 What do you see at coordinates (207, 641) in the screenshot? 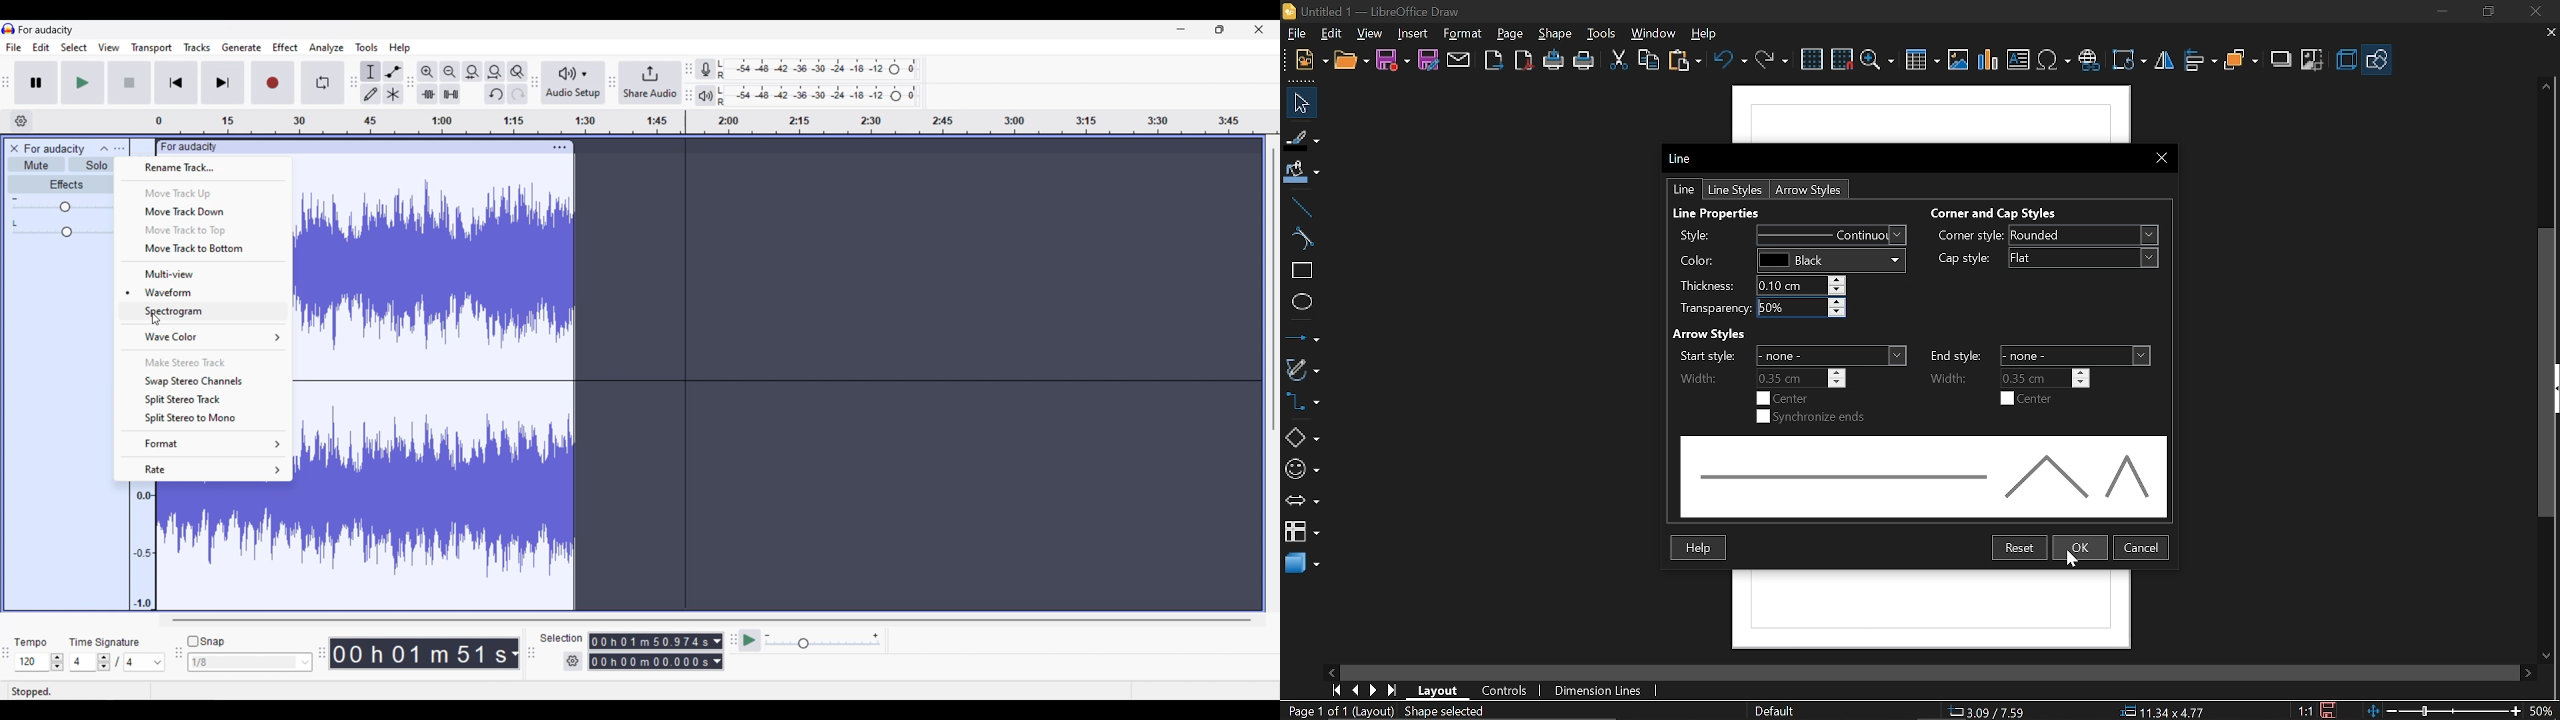
I see `Snap toggle` at bounding box center [207, 641].